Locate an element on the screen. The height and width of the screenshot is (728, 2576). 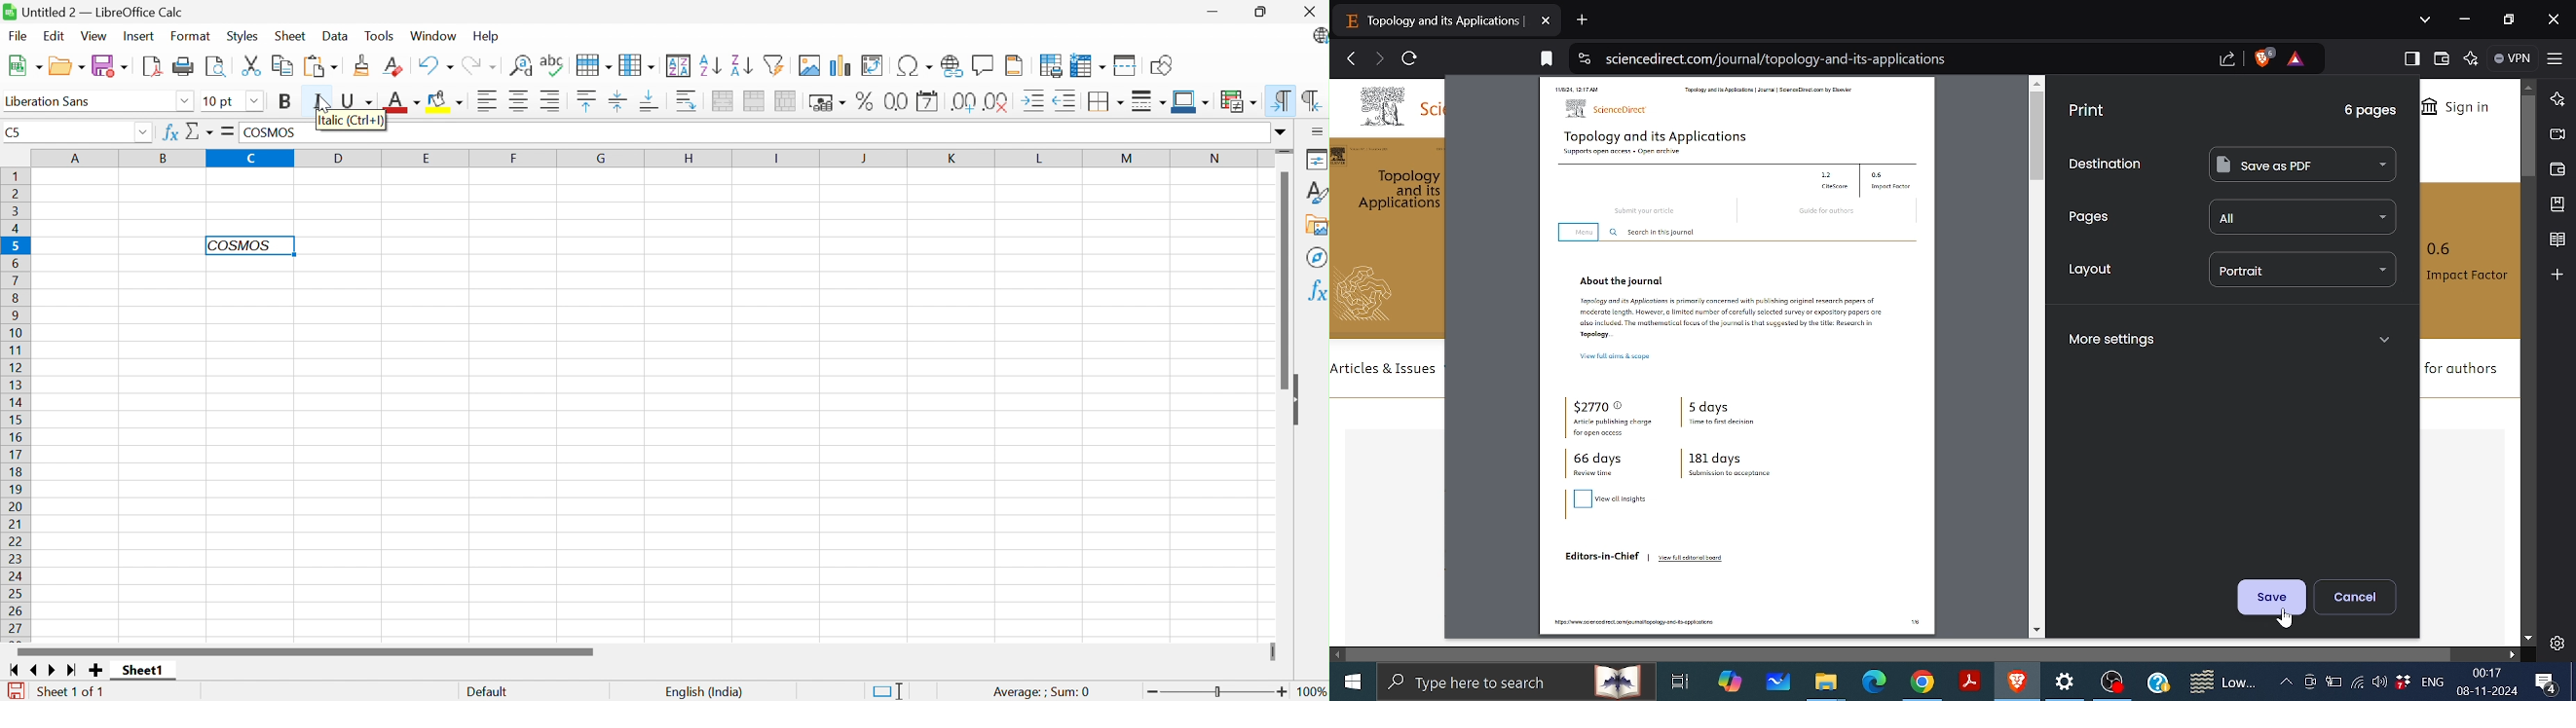
Bold is located at coordinates (286, 101).